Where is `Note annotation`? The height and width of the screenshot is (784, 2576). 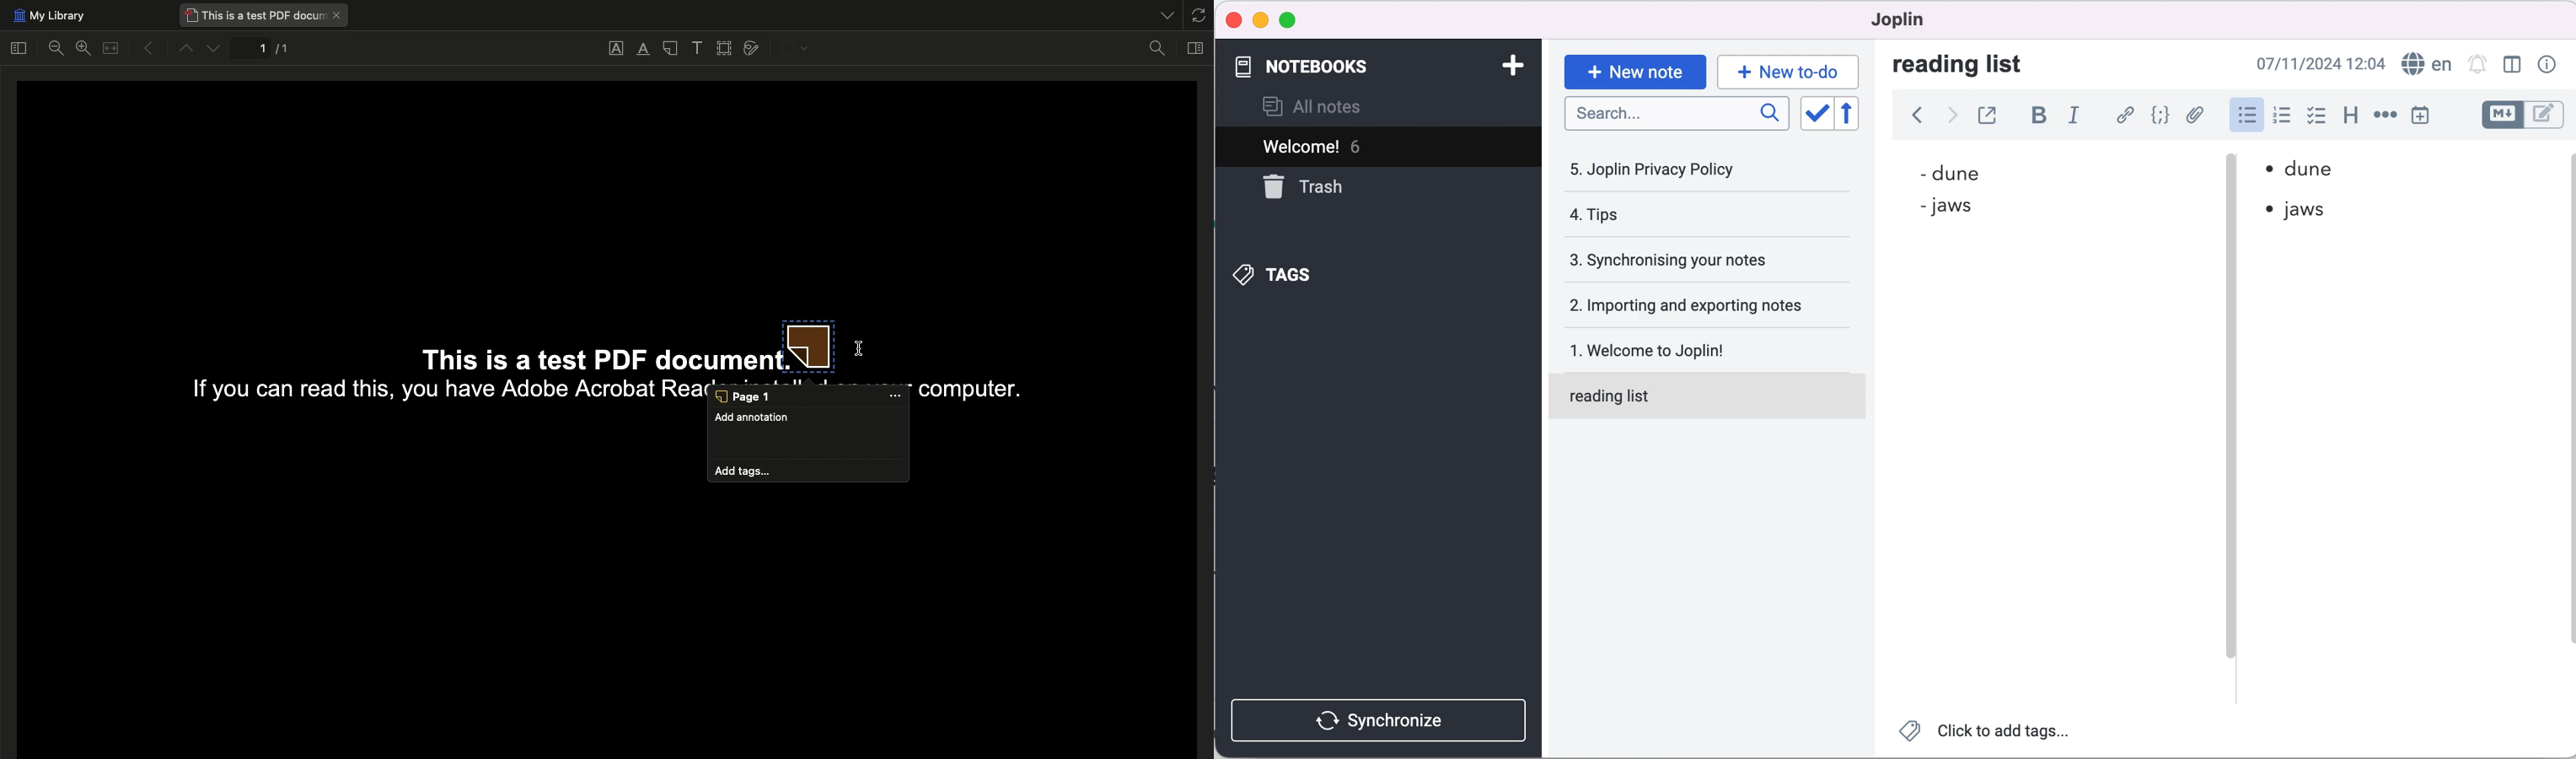
Note annotation is located at coordinates (669, 51).